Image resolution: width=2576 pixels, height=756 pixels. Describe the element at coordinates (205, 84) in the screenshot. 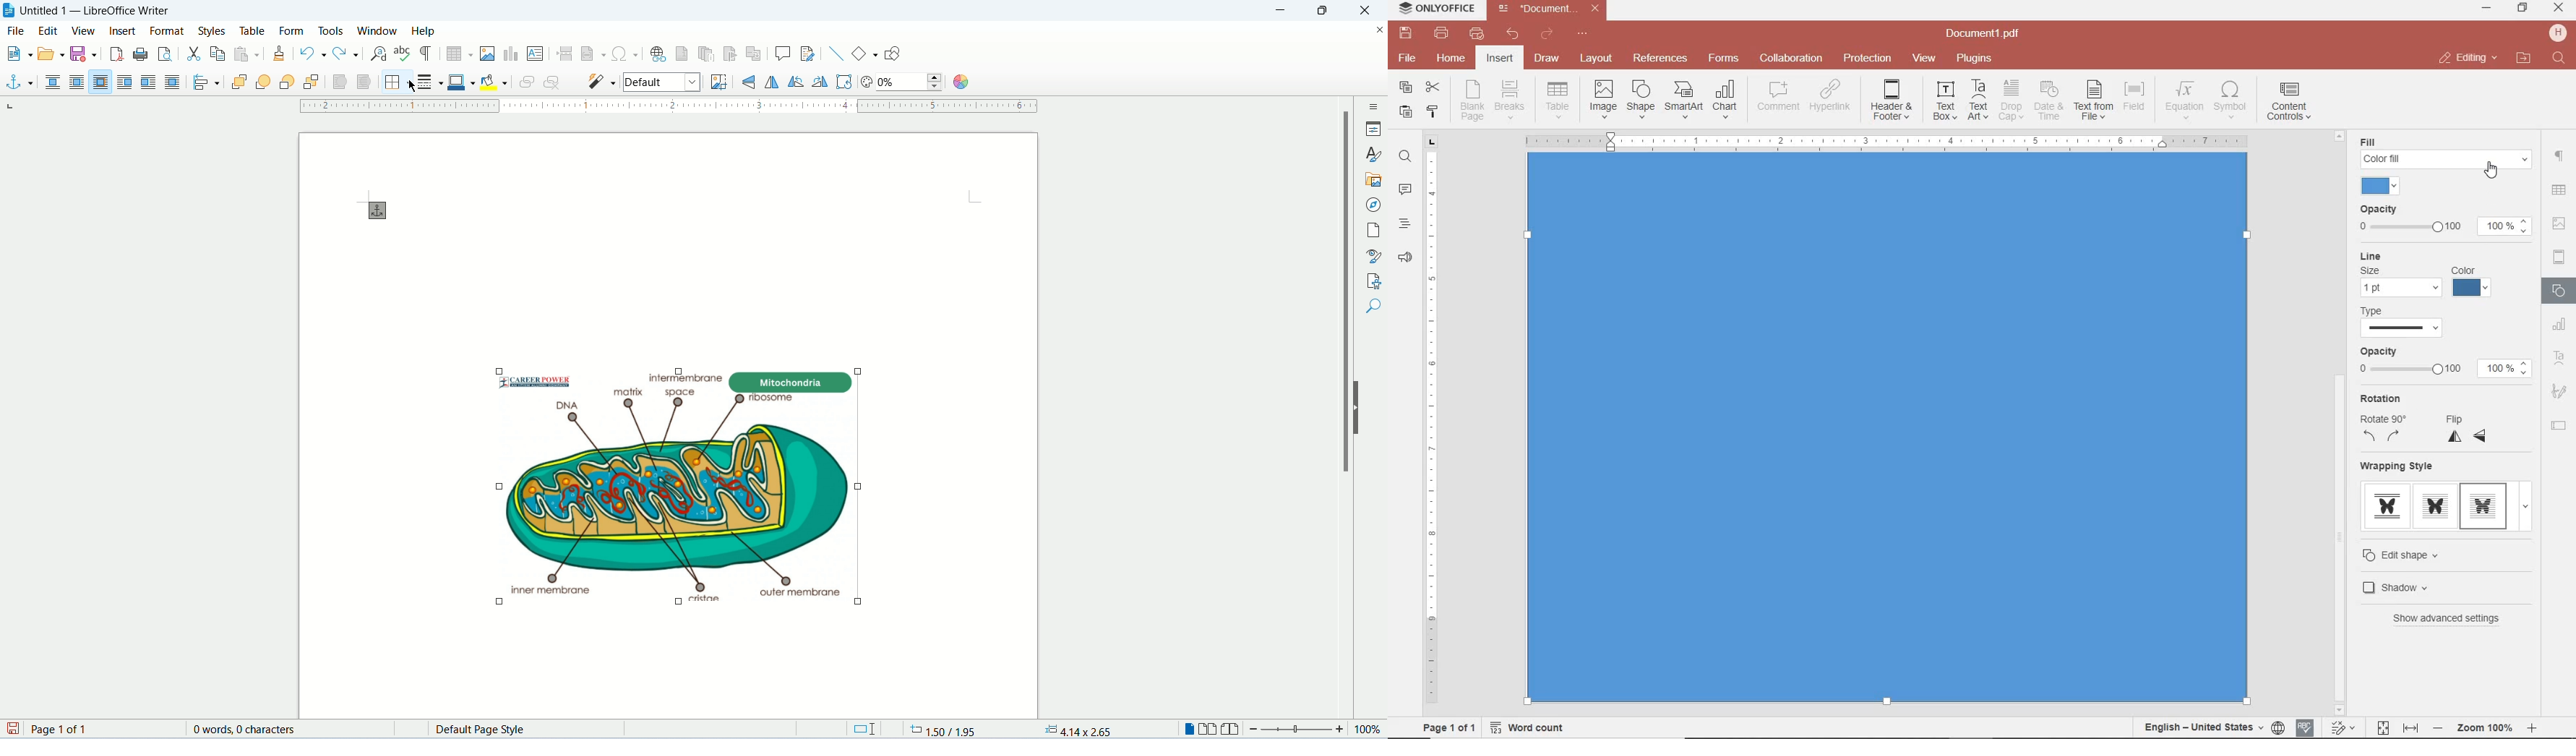

I see `align objects` at that location.